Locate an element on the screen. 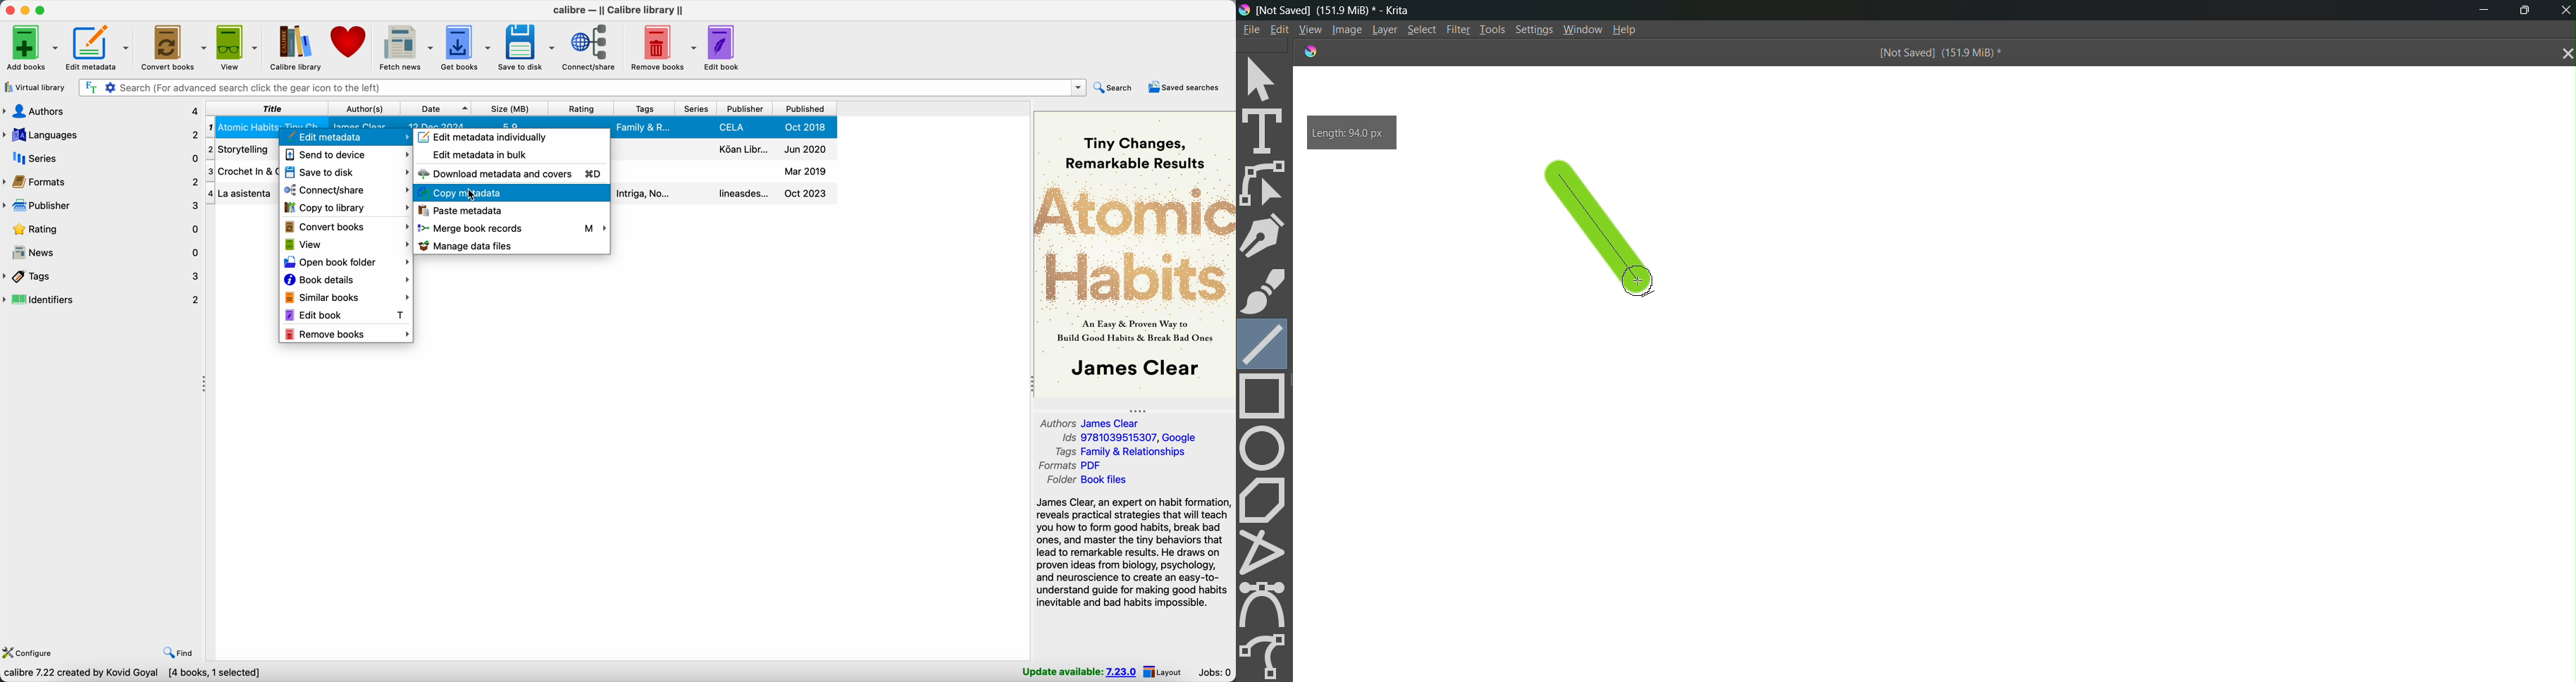 The width and height of the screenshot is (2576, 700). Layer is located at coordinates (1382, 30).